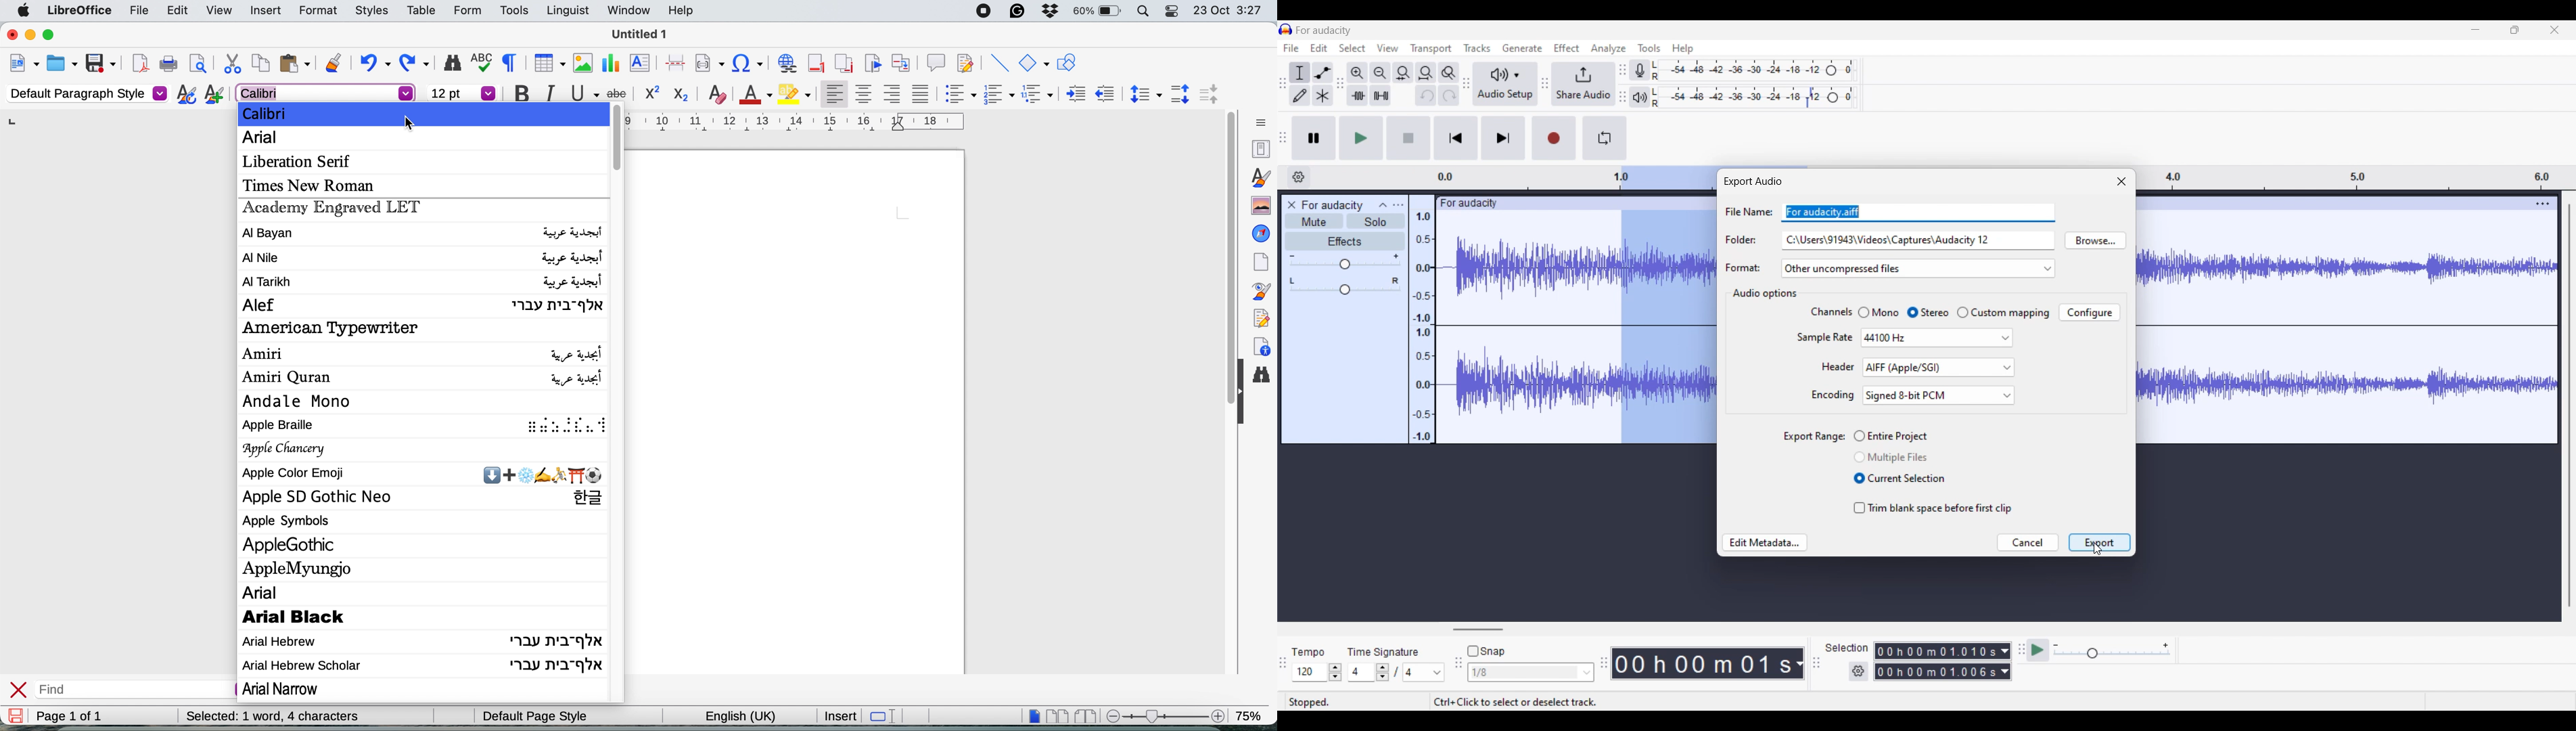  What do you see at coordinates (1144, 94) in the screenshot?
I see `set line spacing` at bounding box center [1144, 94].